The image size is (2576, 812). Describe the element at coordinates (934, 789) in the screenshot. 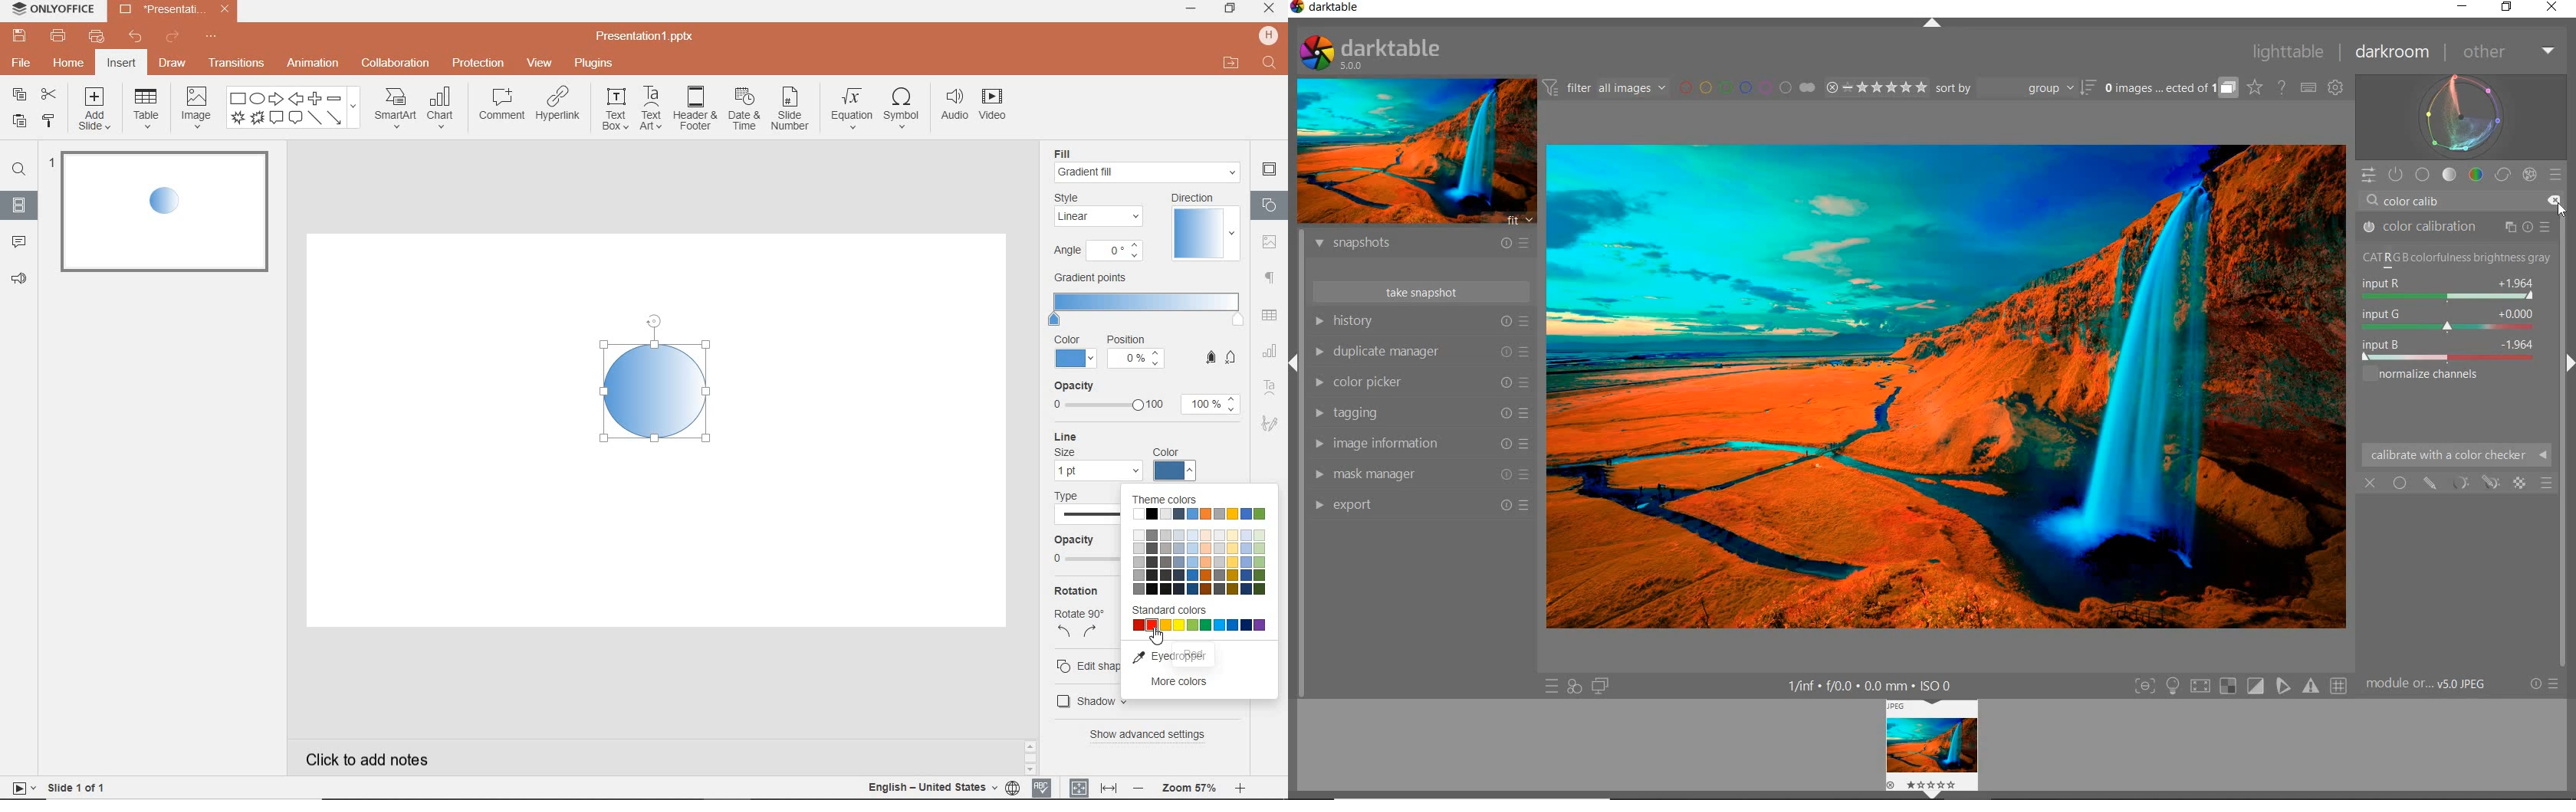

I see `text language` at that location.